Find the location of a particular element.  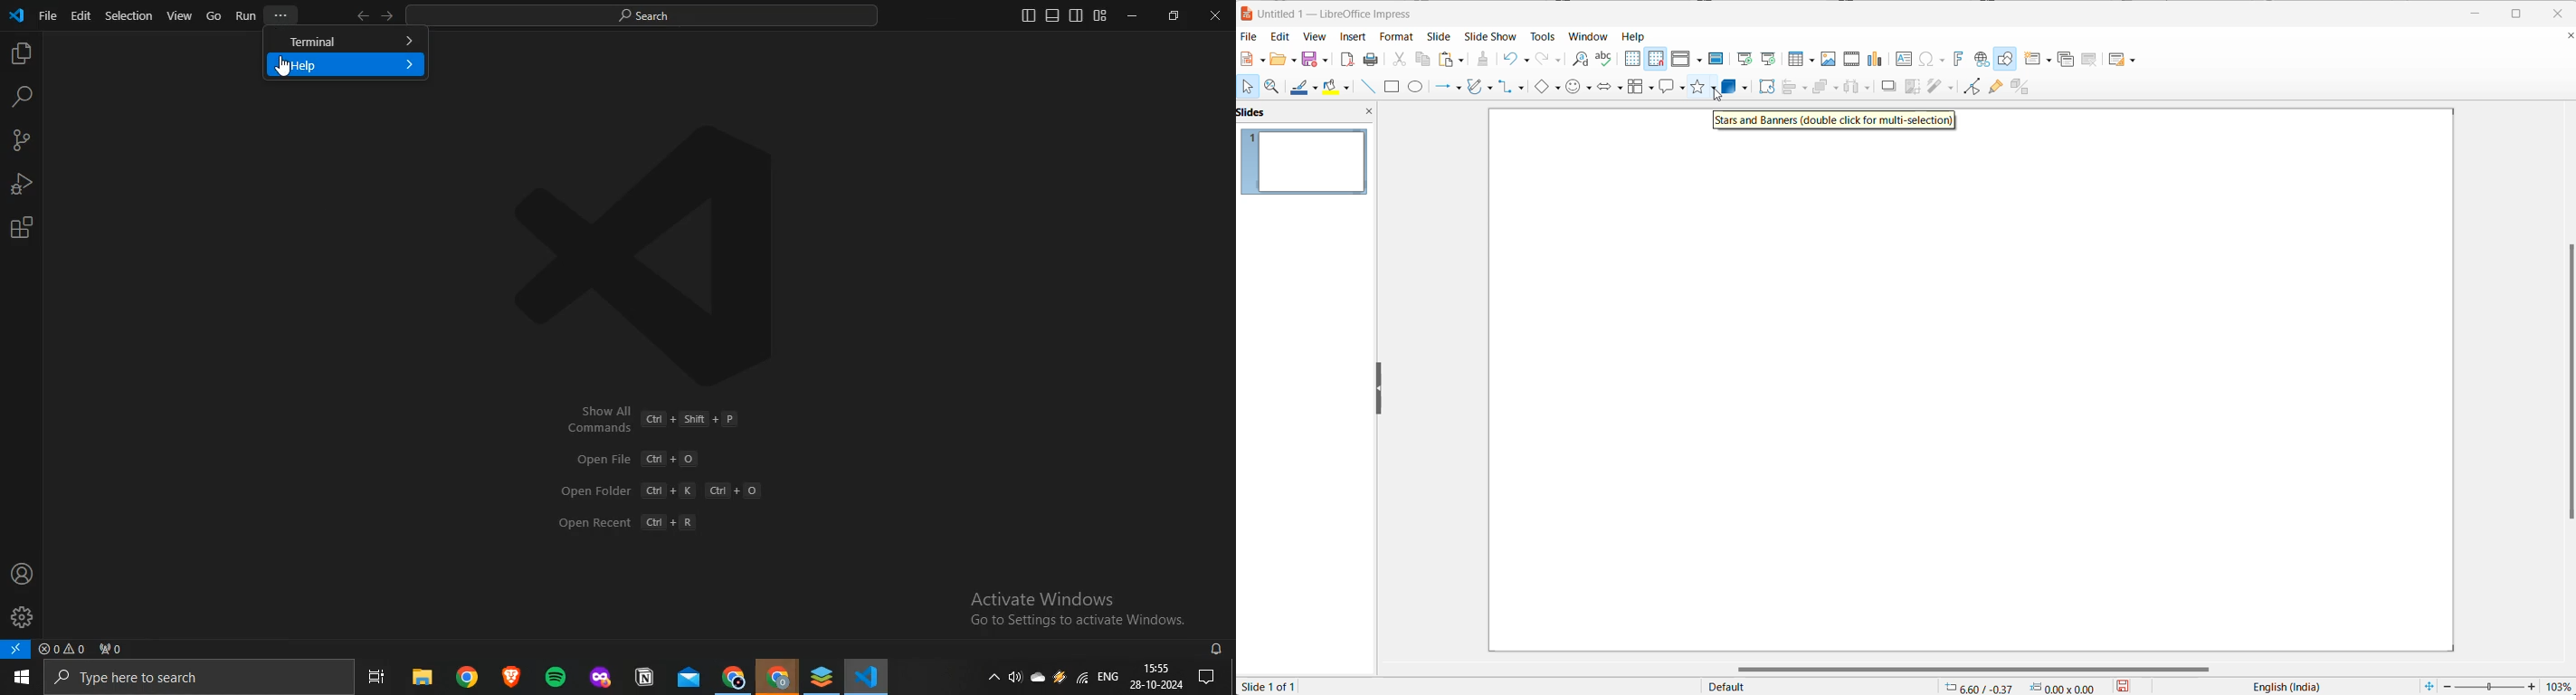

insert audio and video is located at coordinates (1850, 59).